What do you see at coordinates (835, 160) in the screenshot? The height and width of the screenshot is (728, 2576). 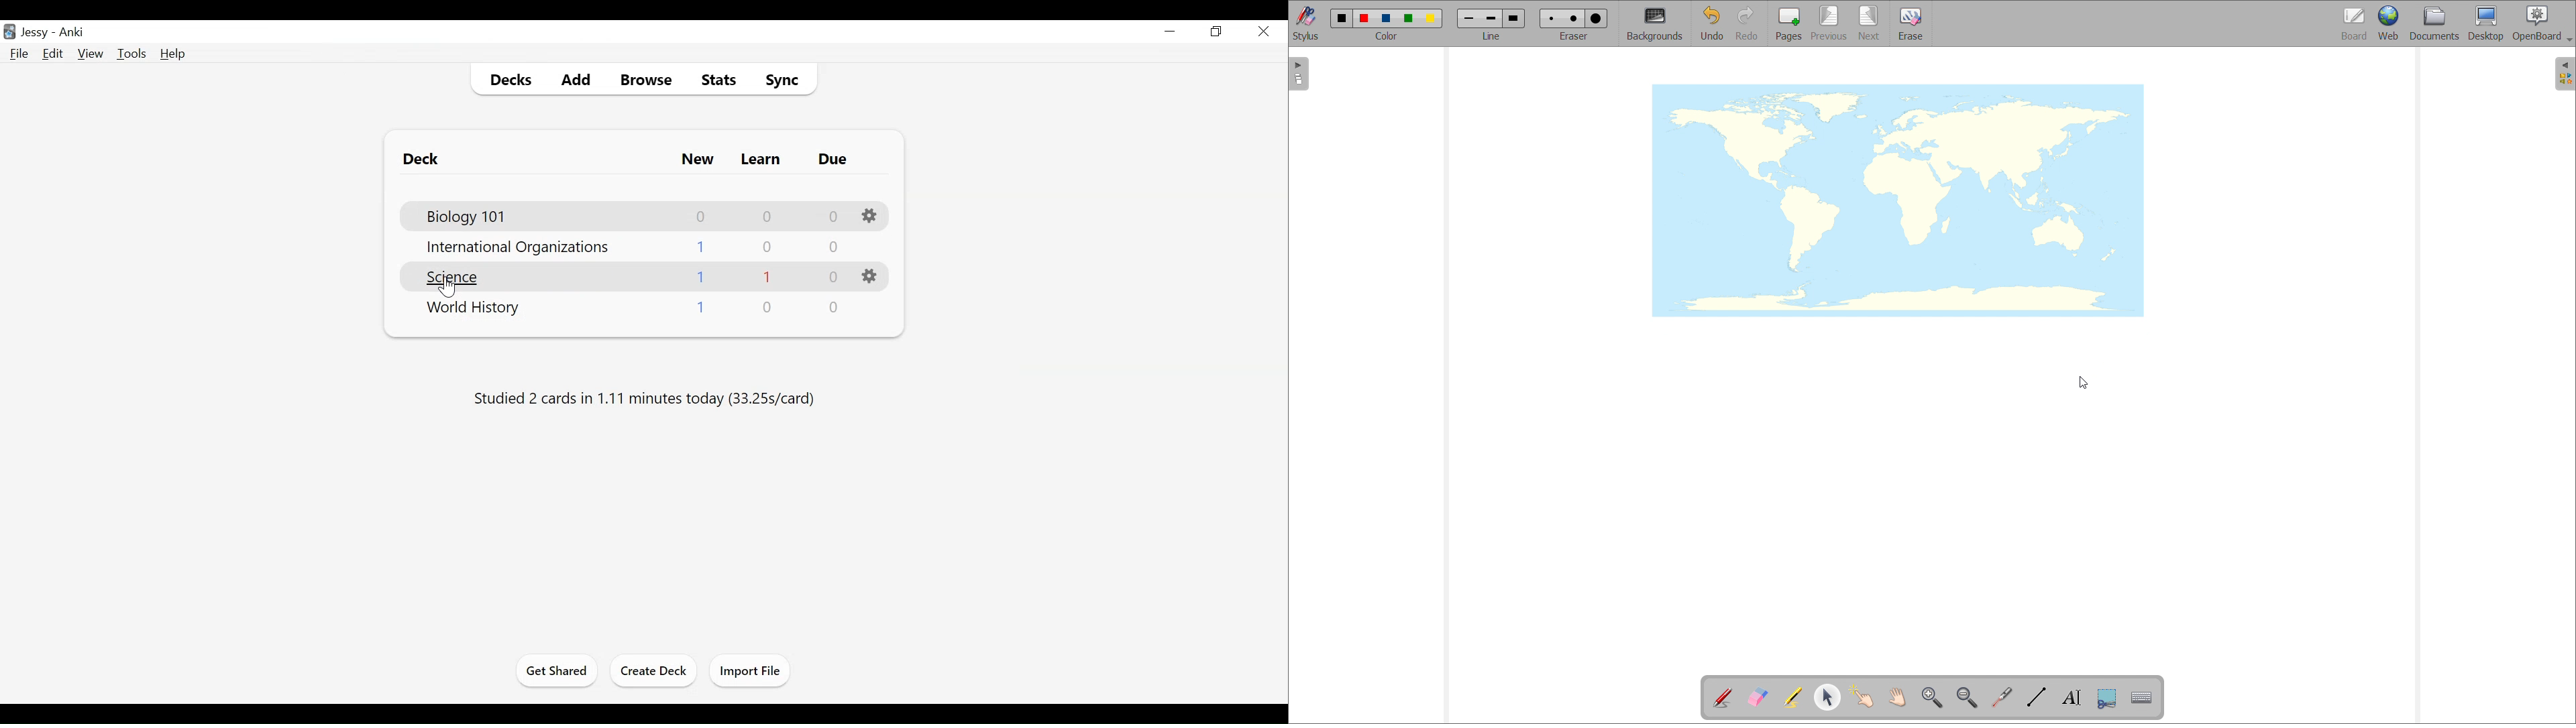 I see `Due Cards ` at bounding box center [835, 160].